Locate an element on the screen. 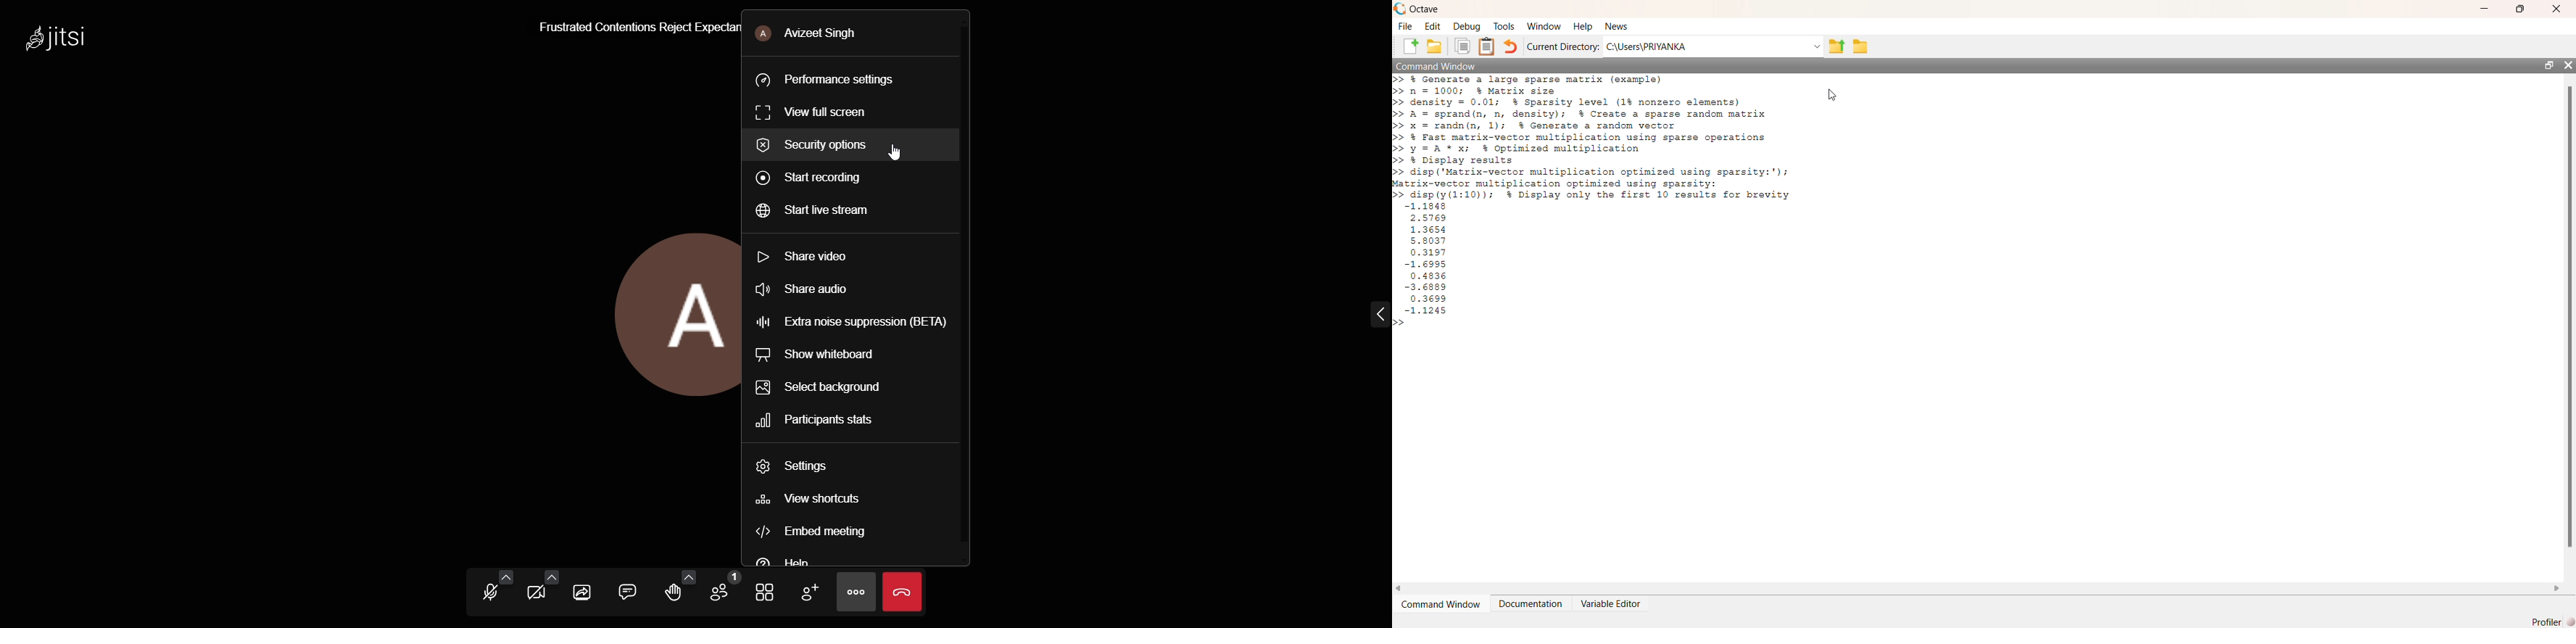 Image resolution: width=2576 pixels, height=644 pixels. edit is located at coordinates (1432, 27).